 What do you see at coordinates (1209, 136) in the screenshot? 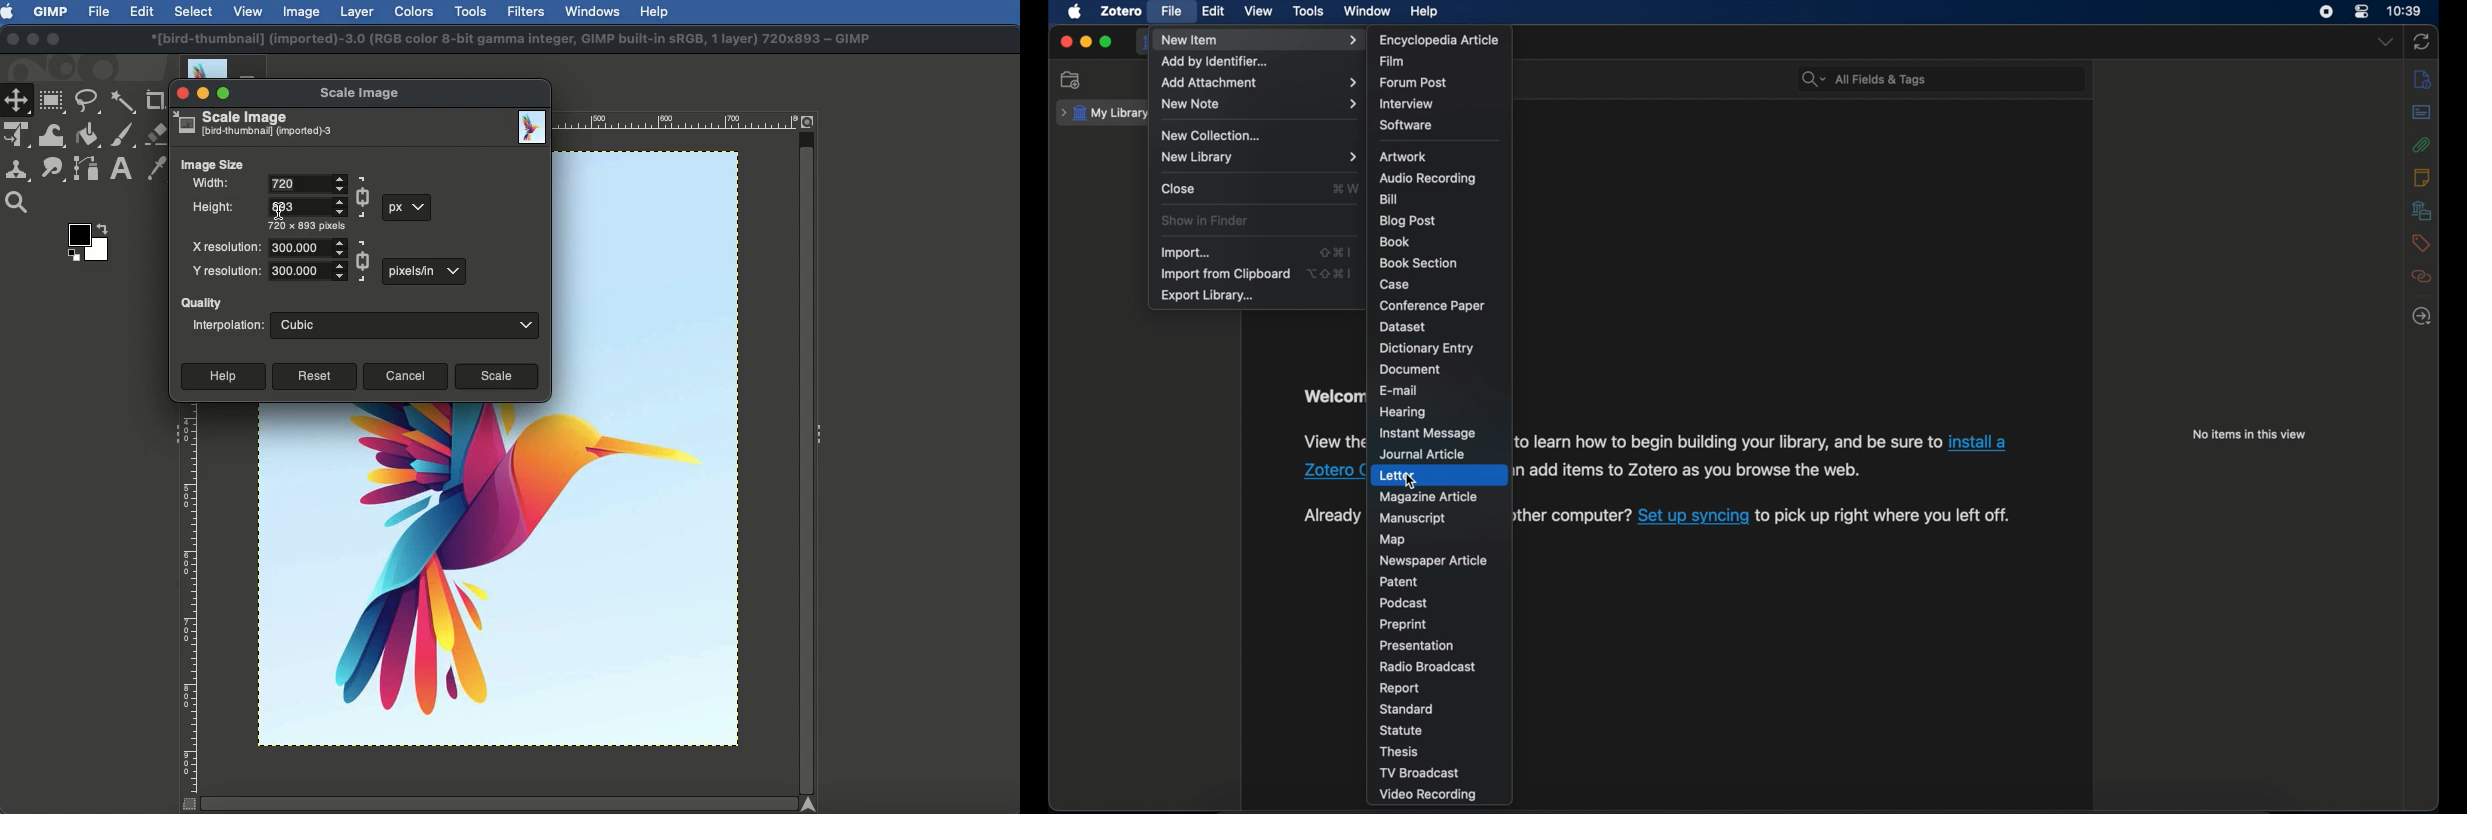
I see `new collection` at bounding box center [1209, 136].